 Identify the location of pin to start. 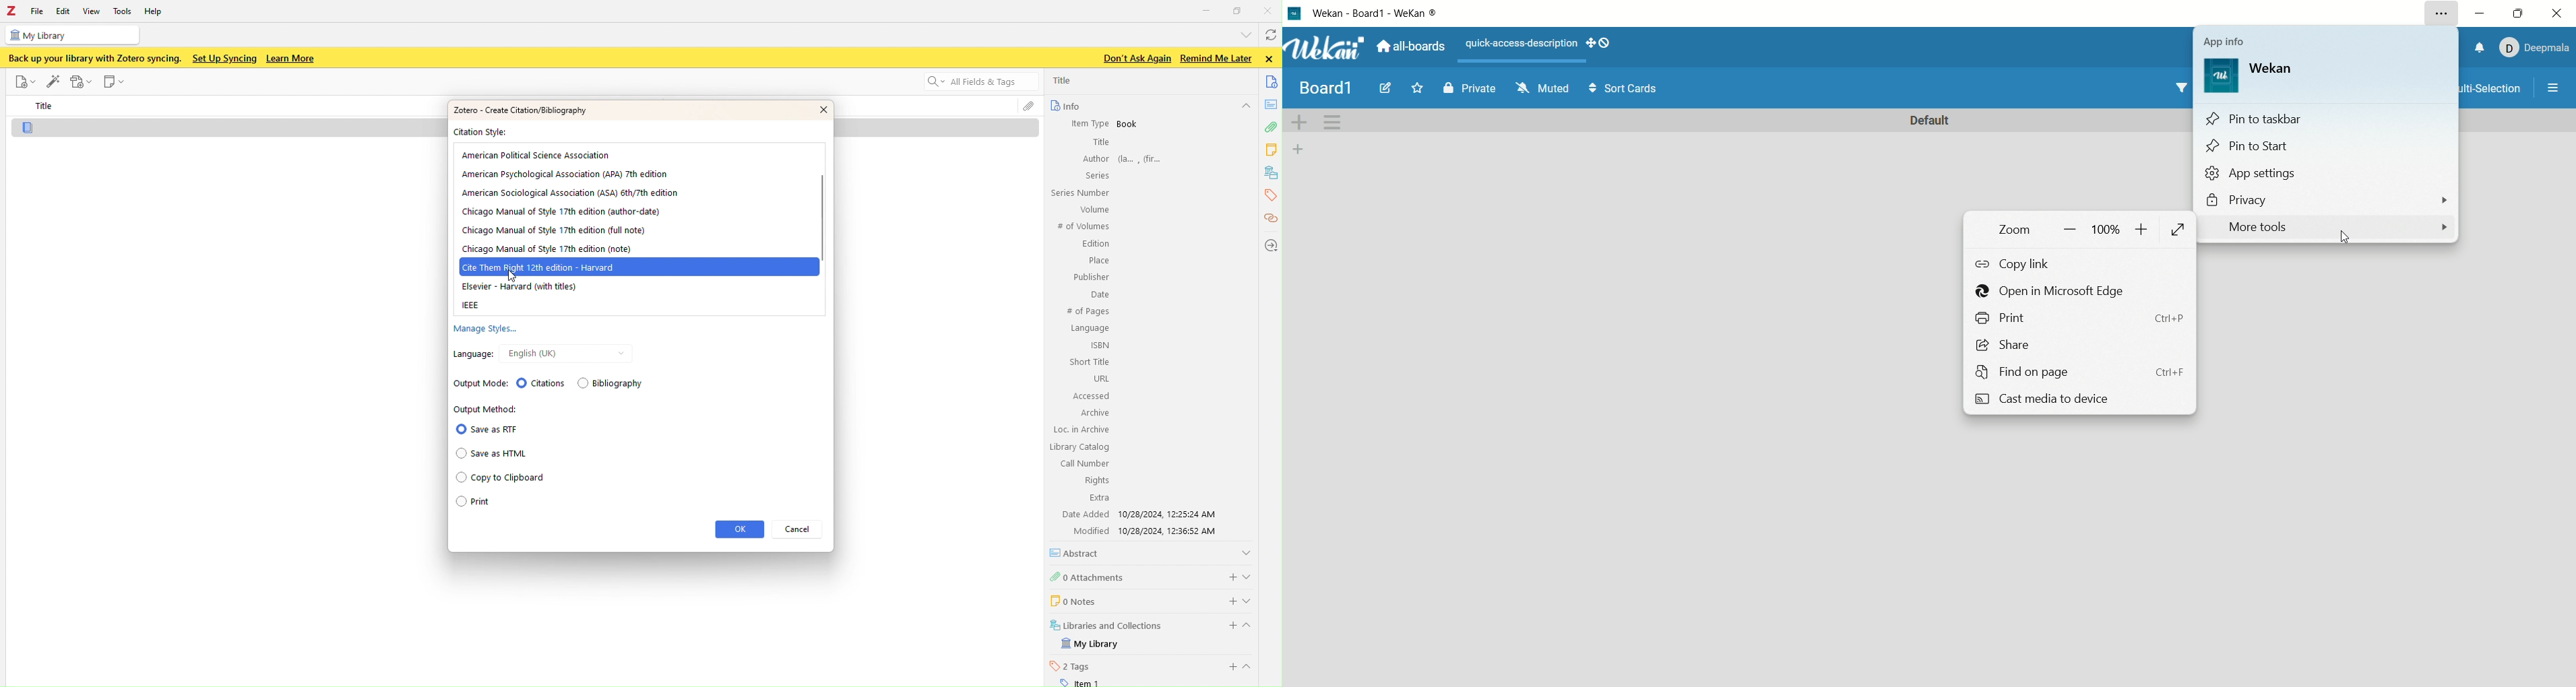
(2326, 148).